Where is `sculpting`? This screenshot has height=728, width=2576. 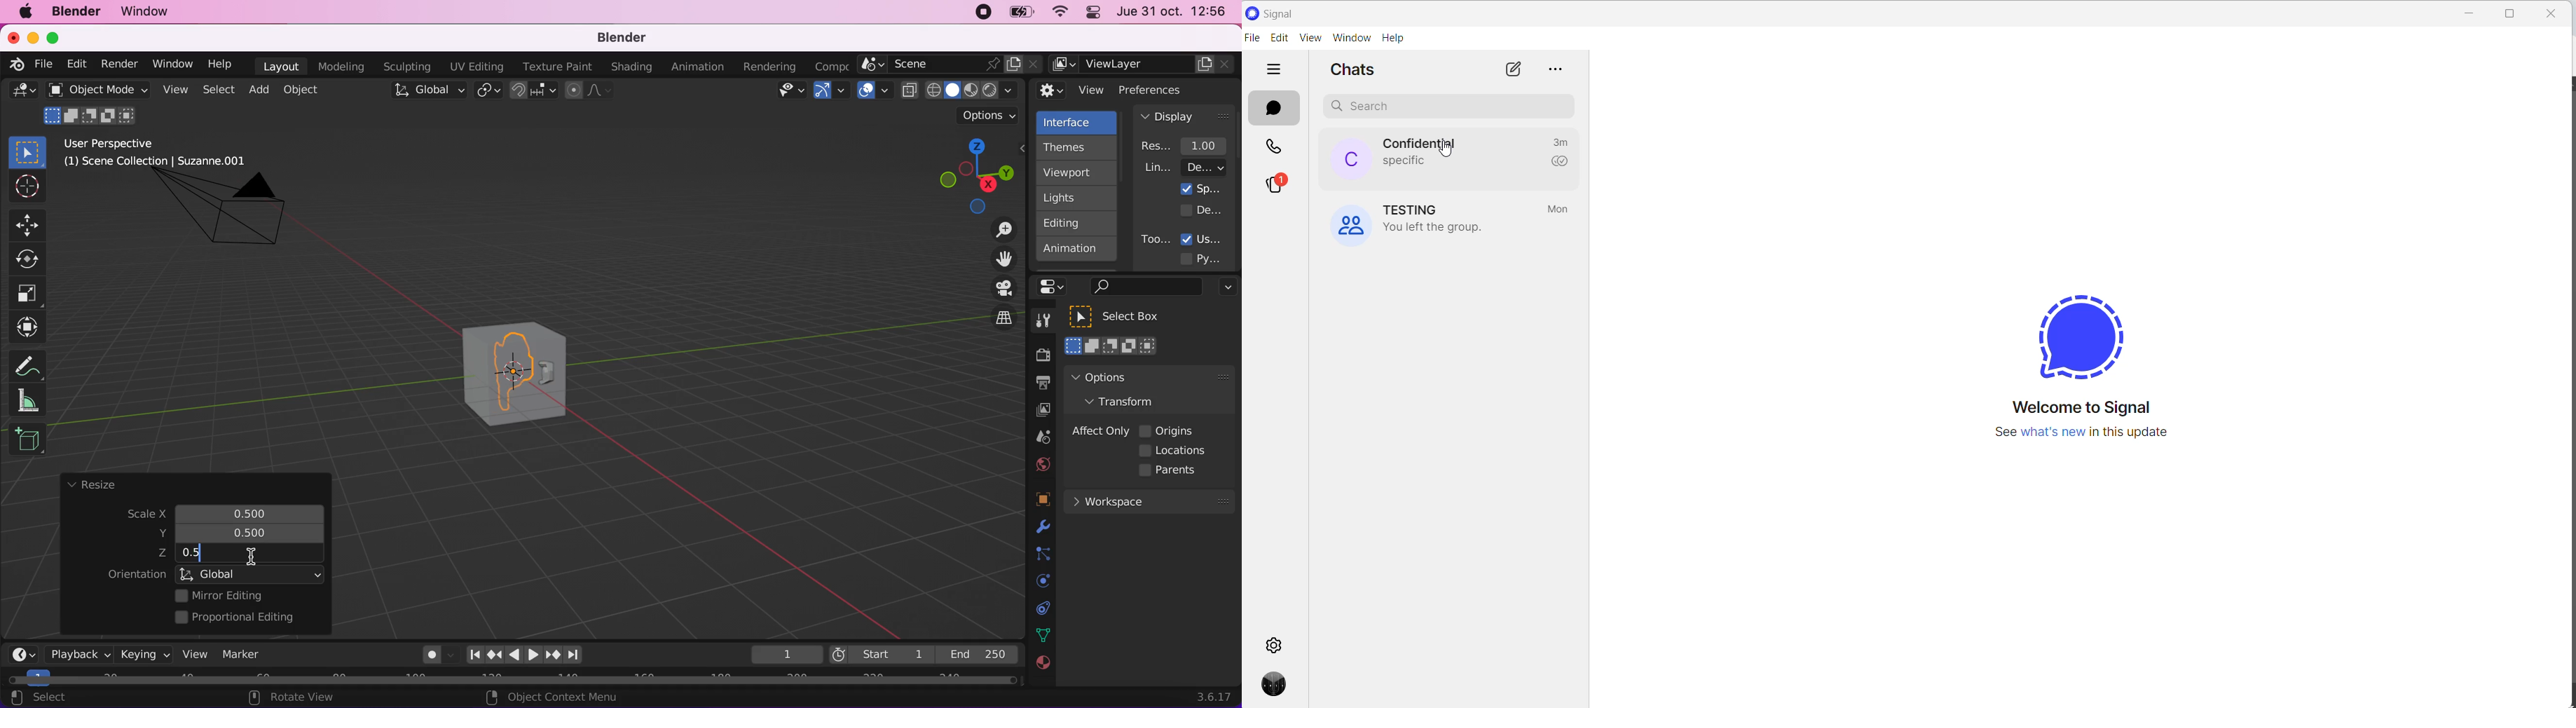
sculpting is located at coordinates (404, 66).